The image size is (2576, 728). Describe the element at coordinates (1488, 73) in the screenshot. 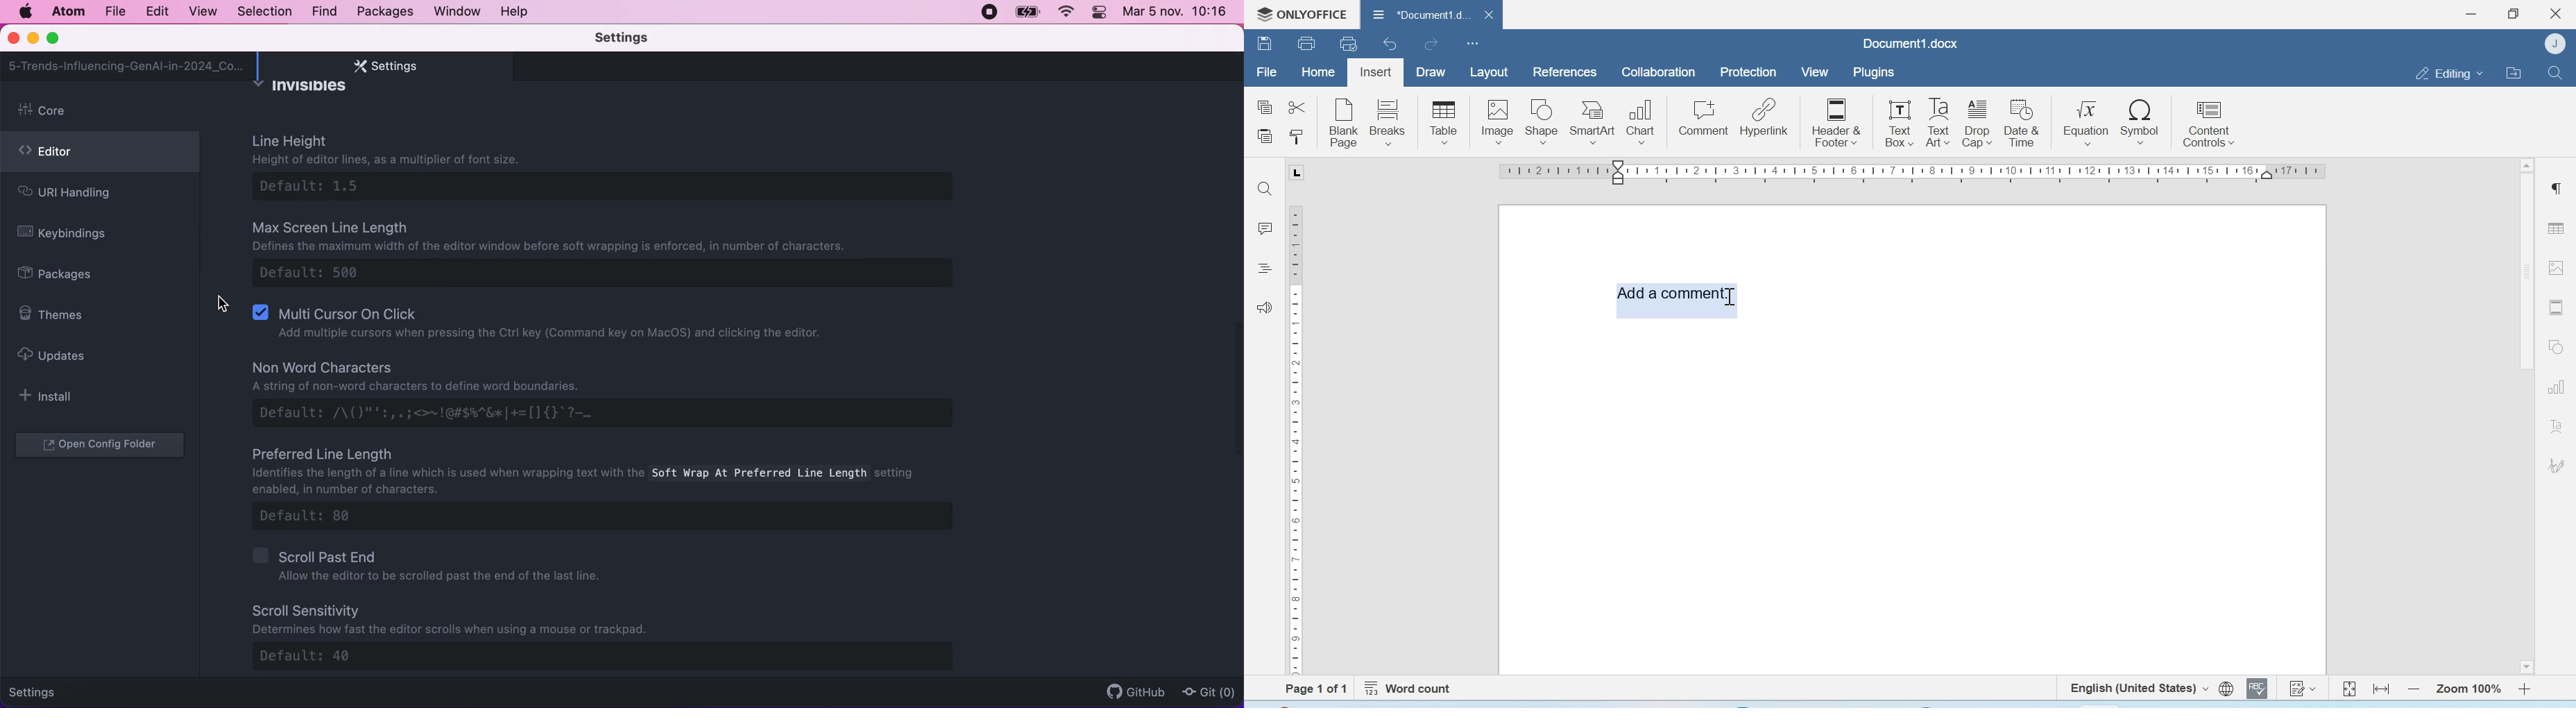

I see `Layout` at that location.